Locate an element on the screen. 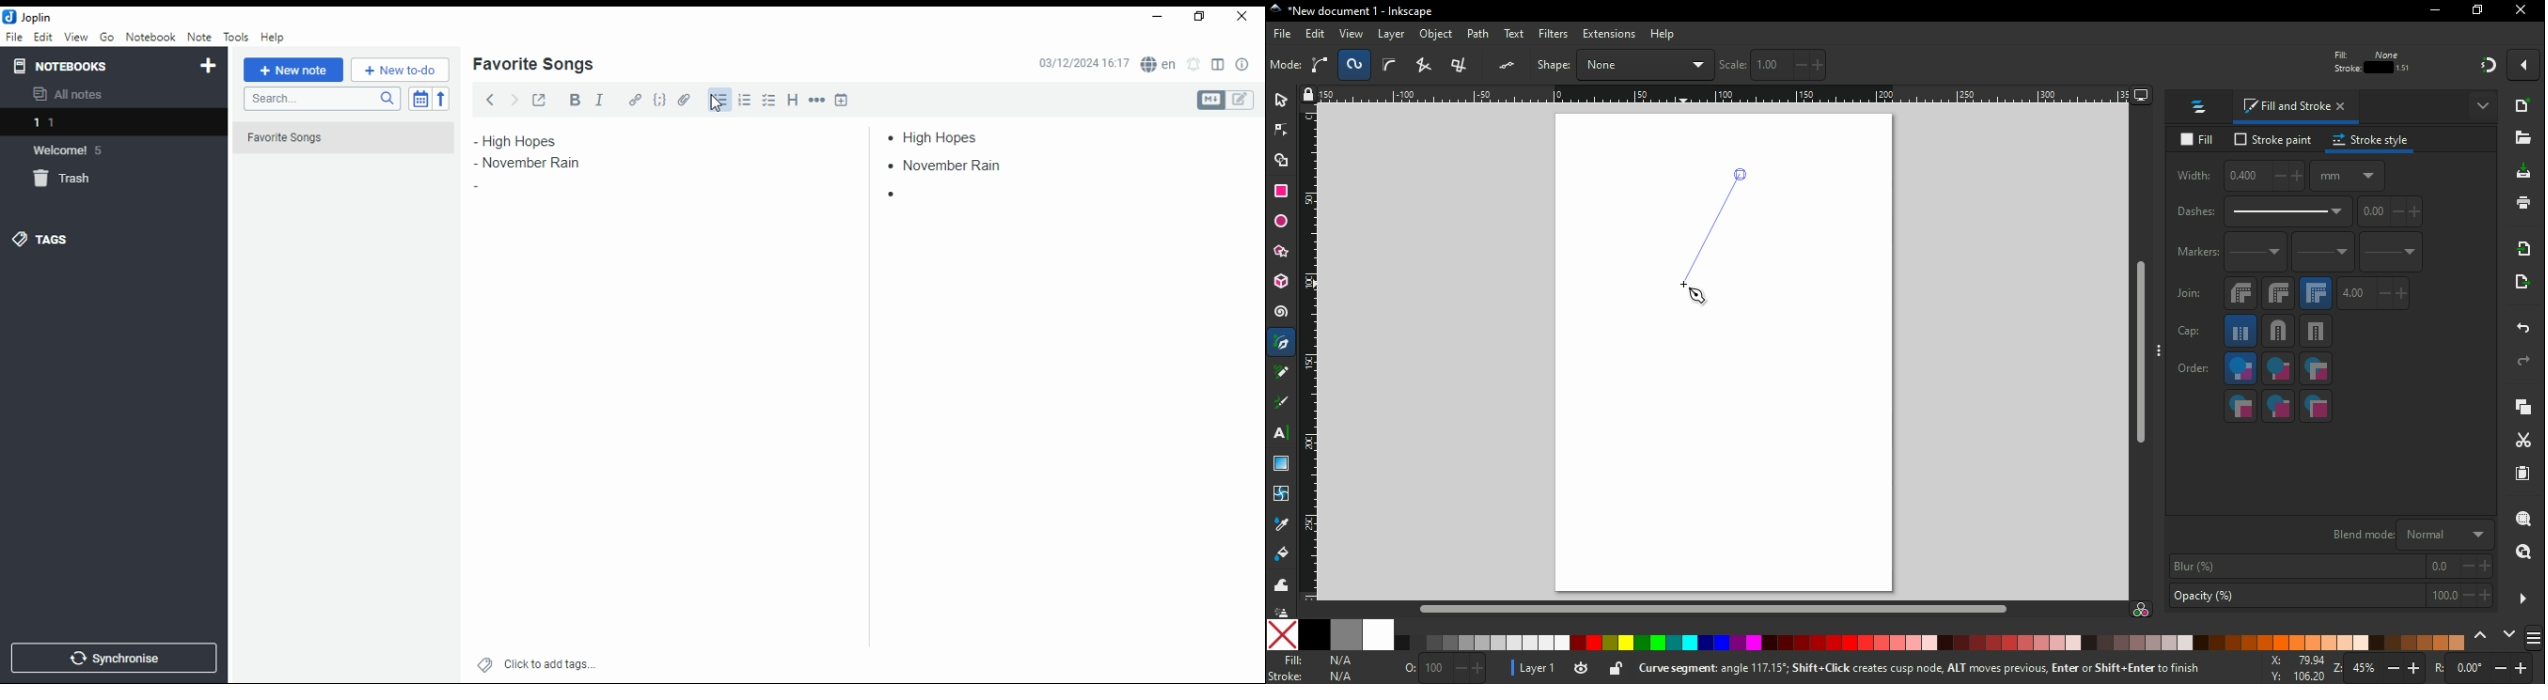 Image resolution: width=2548 pixels, height=700 pixels. markers, fills, stroke is located at coordinates (2241, 408).